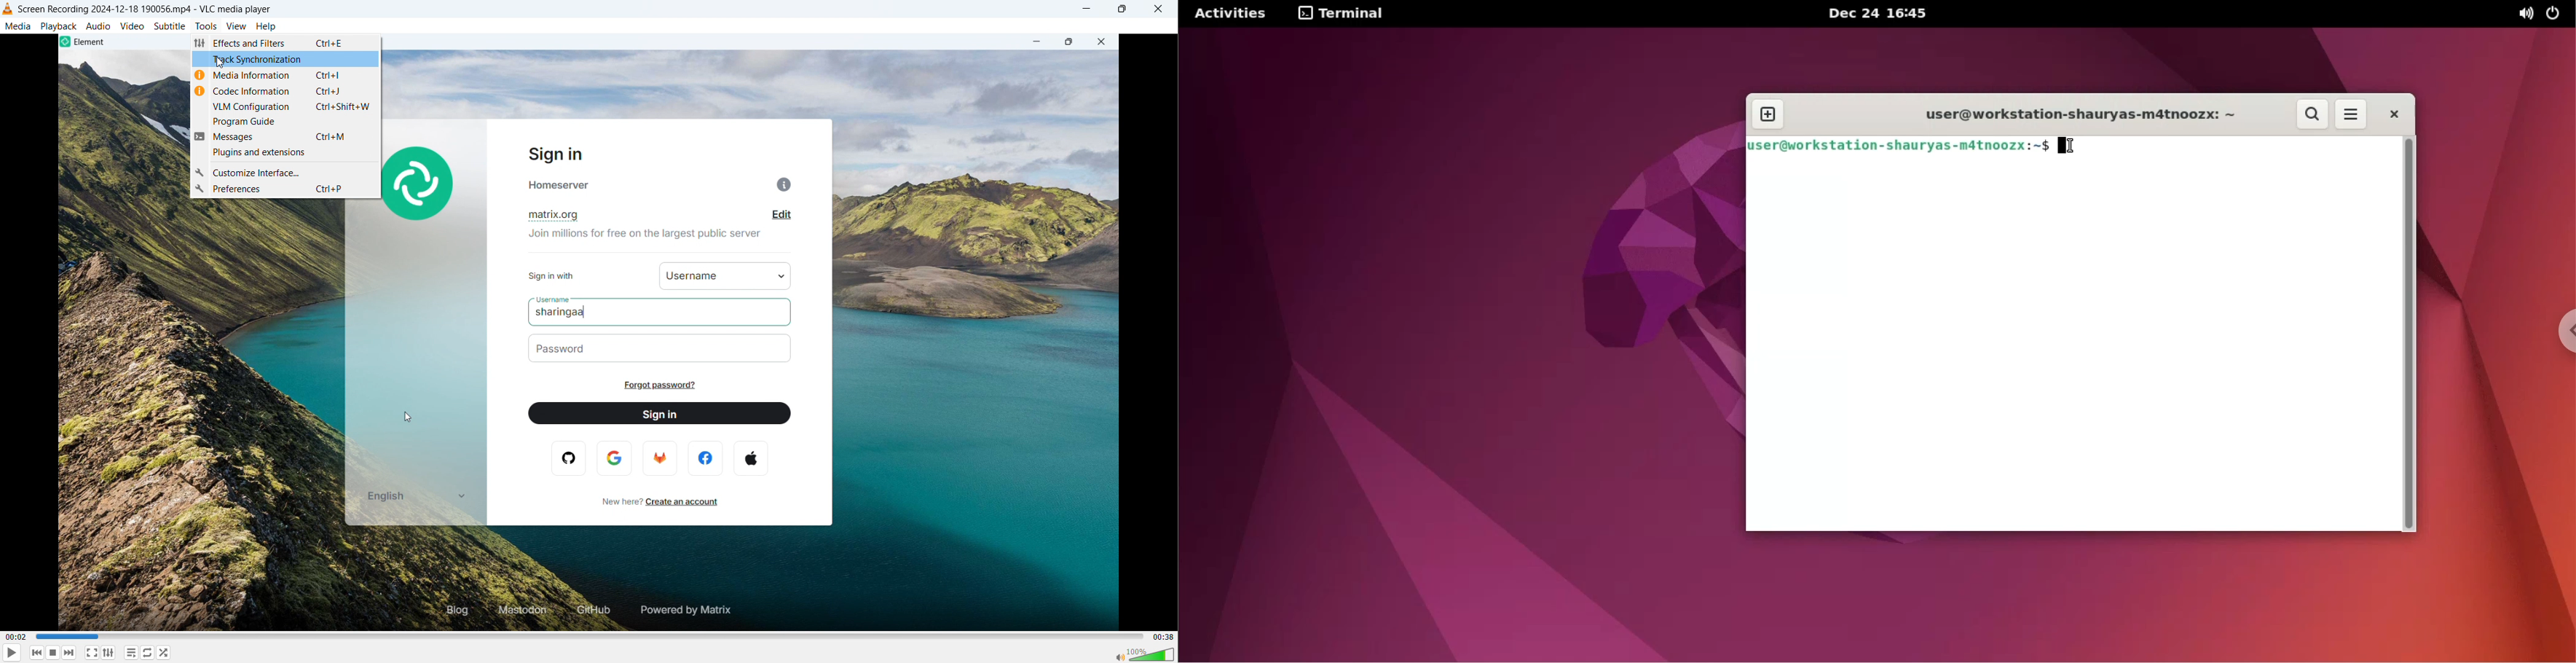 Image resolution: width=2576 pixels, height=672 pixels. I want to click on username, so click(727, 274).